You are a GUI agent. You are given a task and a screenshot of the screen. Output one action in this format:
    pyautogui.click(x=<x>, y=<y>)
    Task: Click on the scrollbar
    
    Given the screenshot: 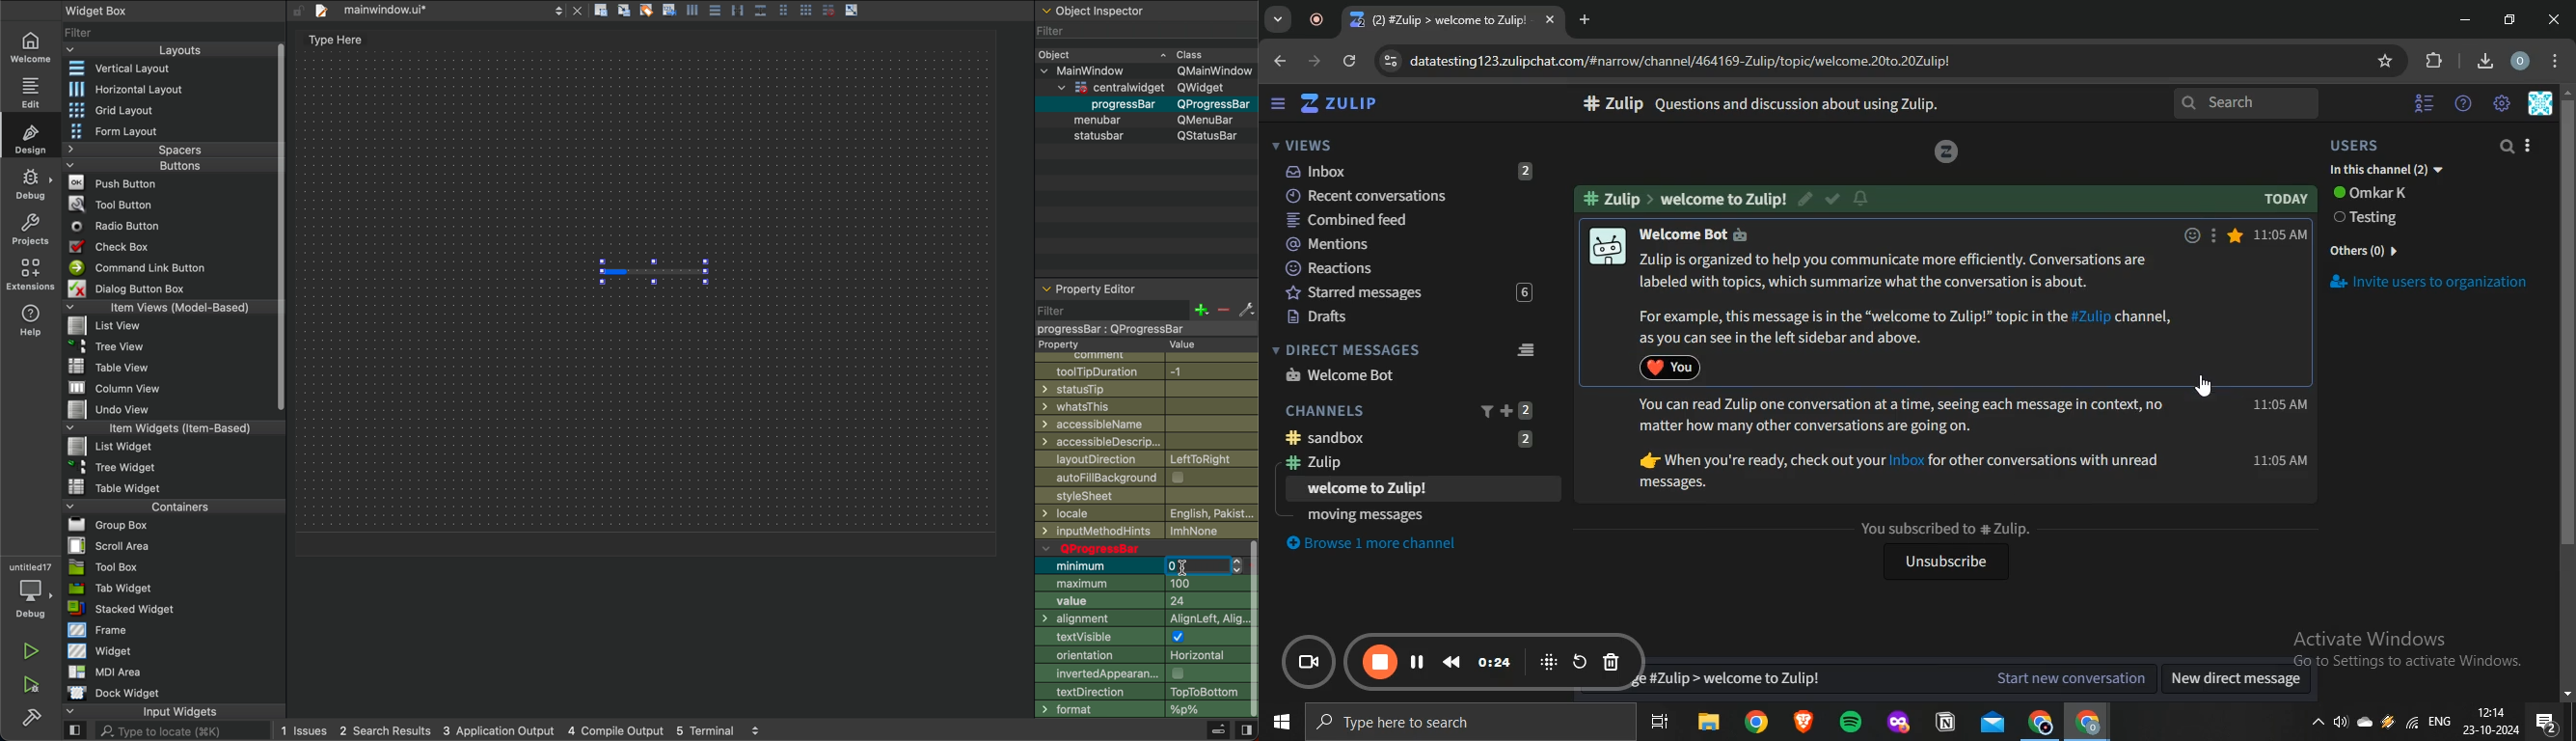 What is the action you would take?
    pyautogui.click(x=2567, y=397)
    